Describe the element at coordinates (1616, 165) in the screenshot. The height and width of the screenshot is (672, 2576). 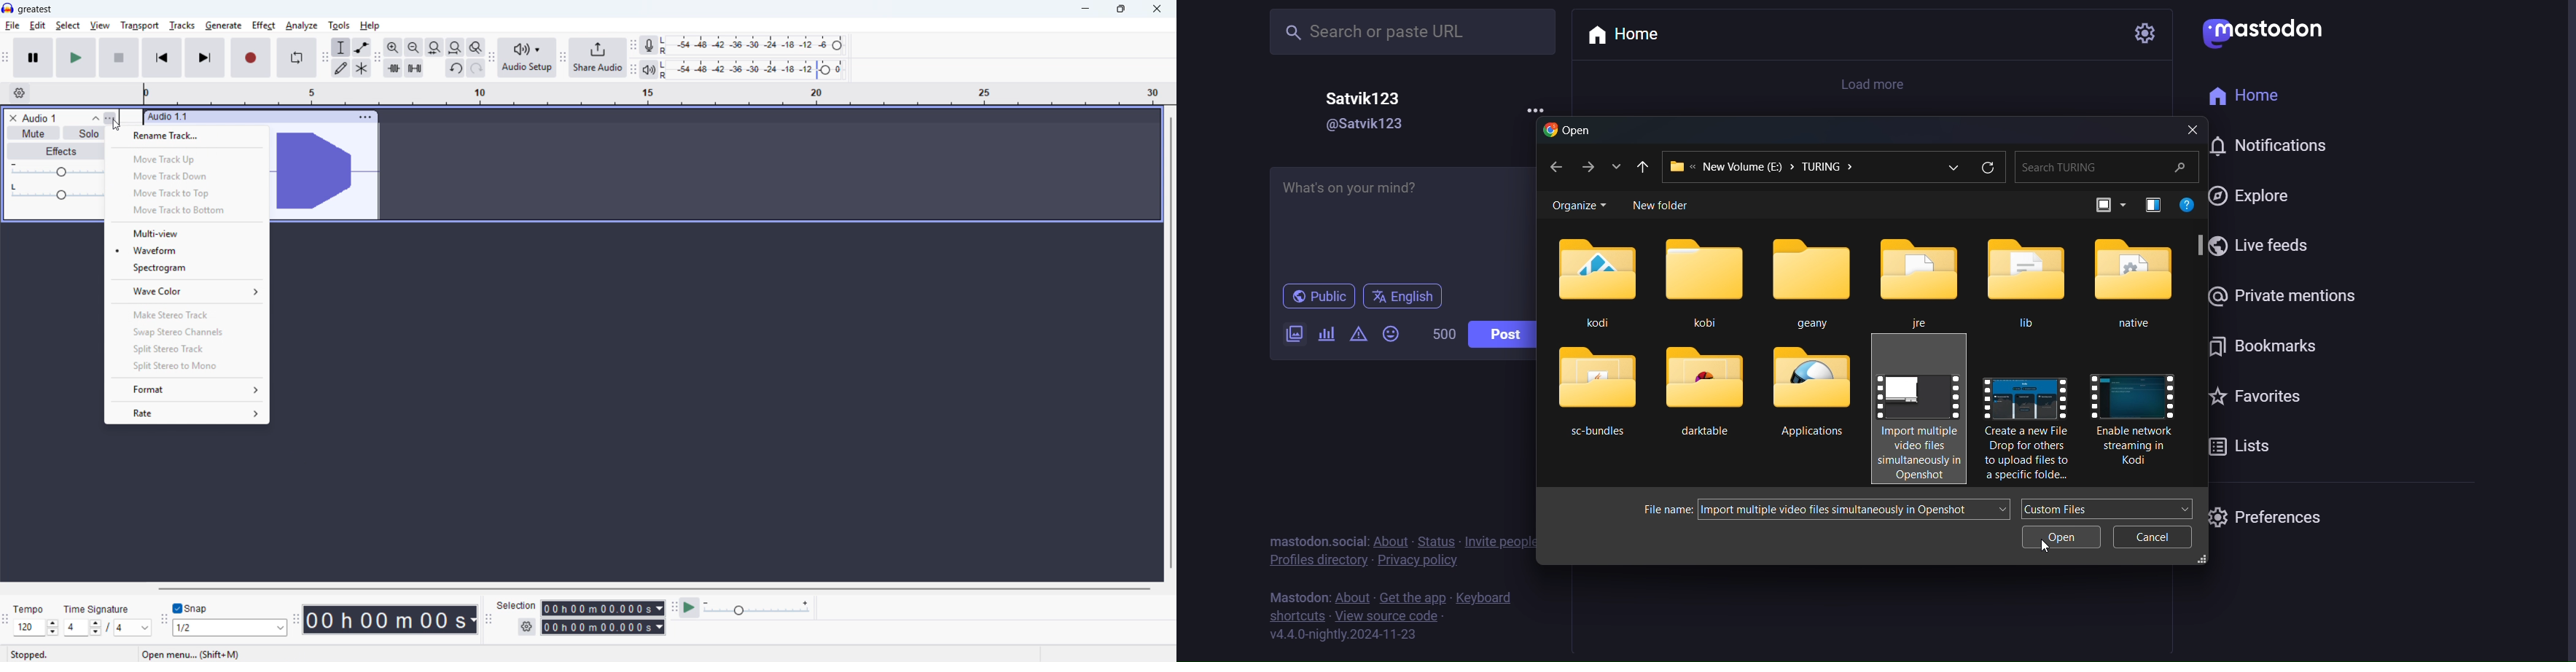
I see `list` at that location.